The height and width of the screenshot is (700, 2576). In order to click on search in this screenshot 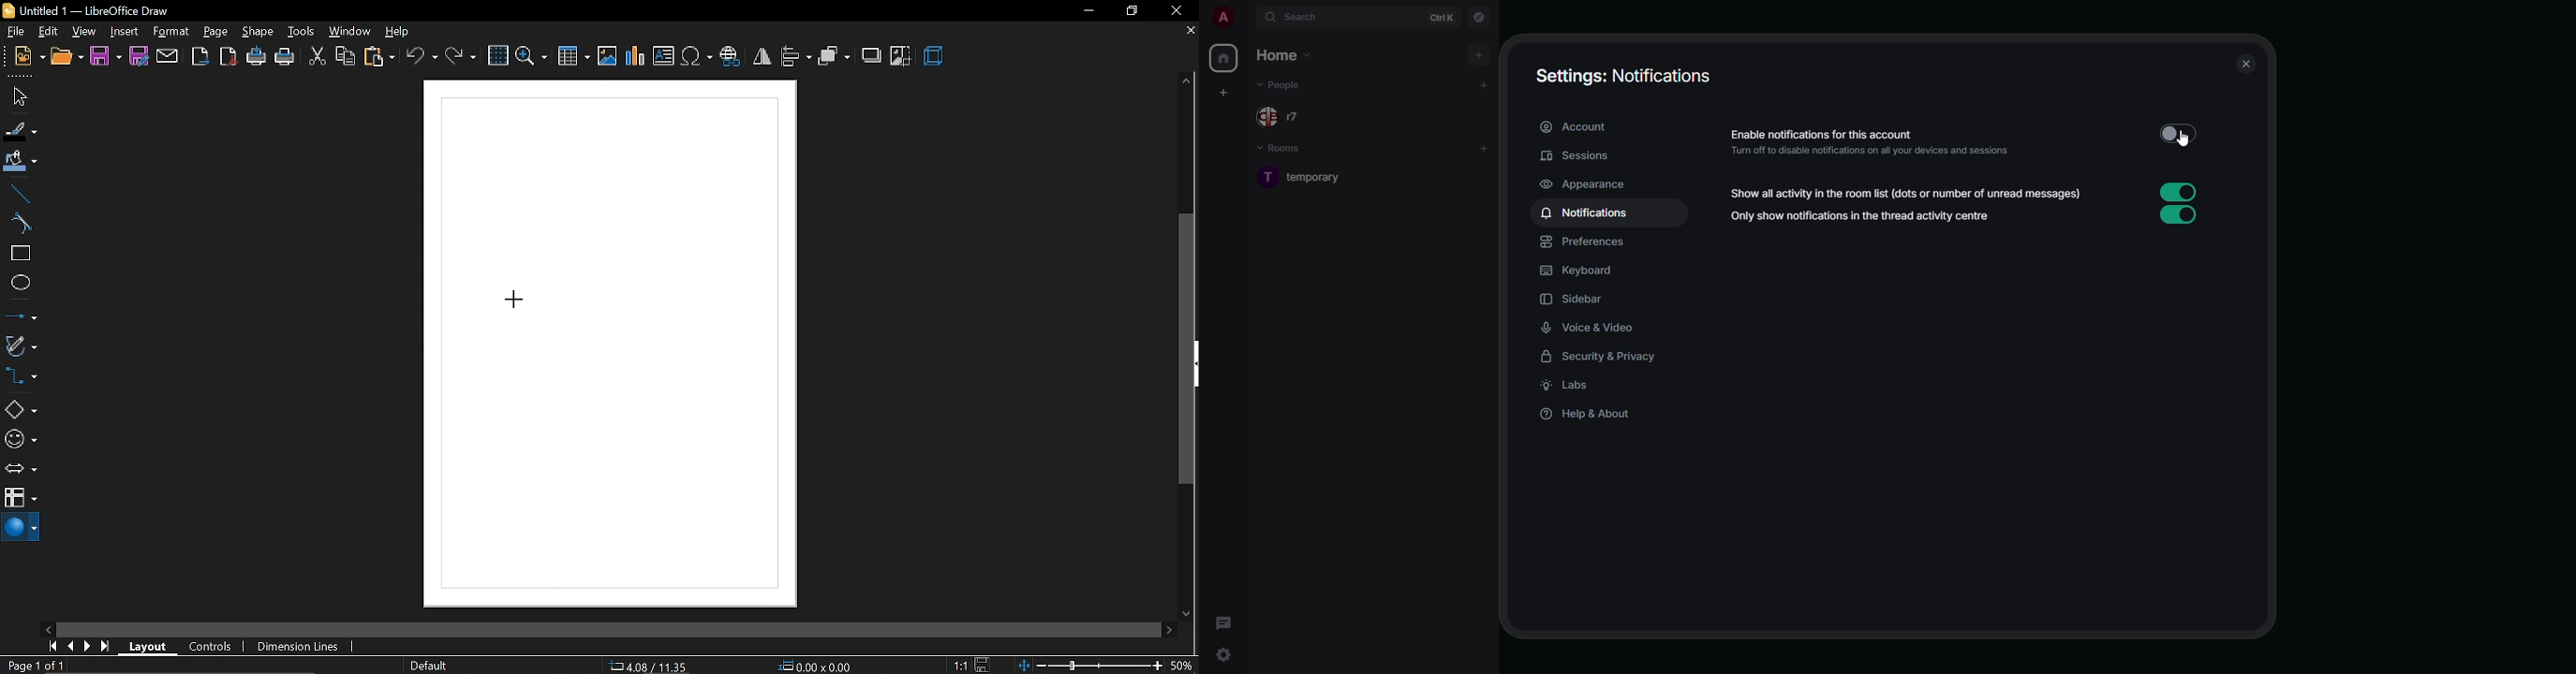, I will do `click(1299, 18)`.